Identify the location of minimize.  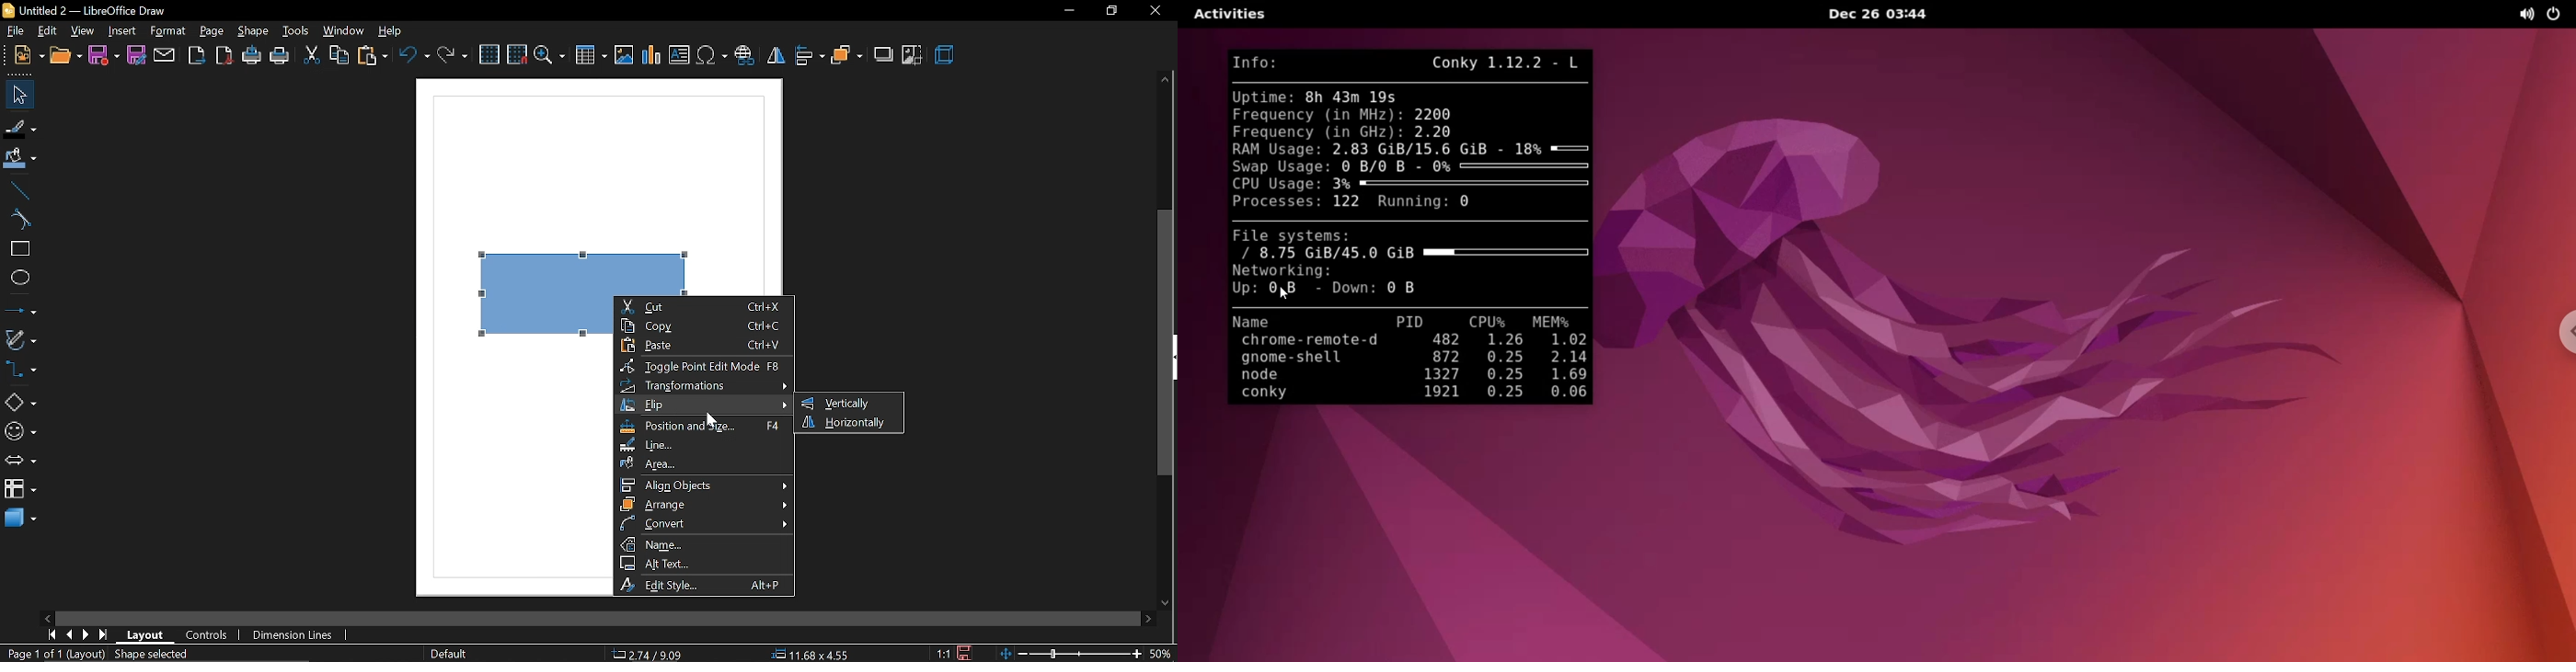
(1067, 11).